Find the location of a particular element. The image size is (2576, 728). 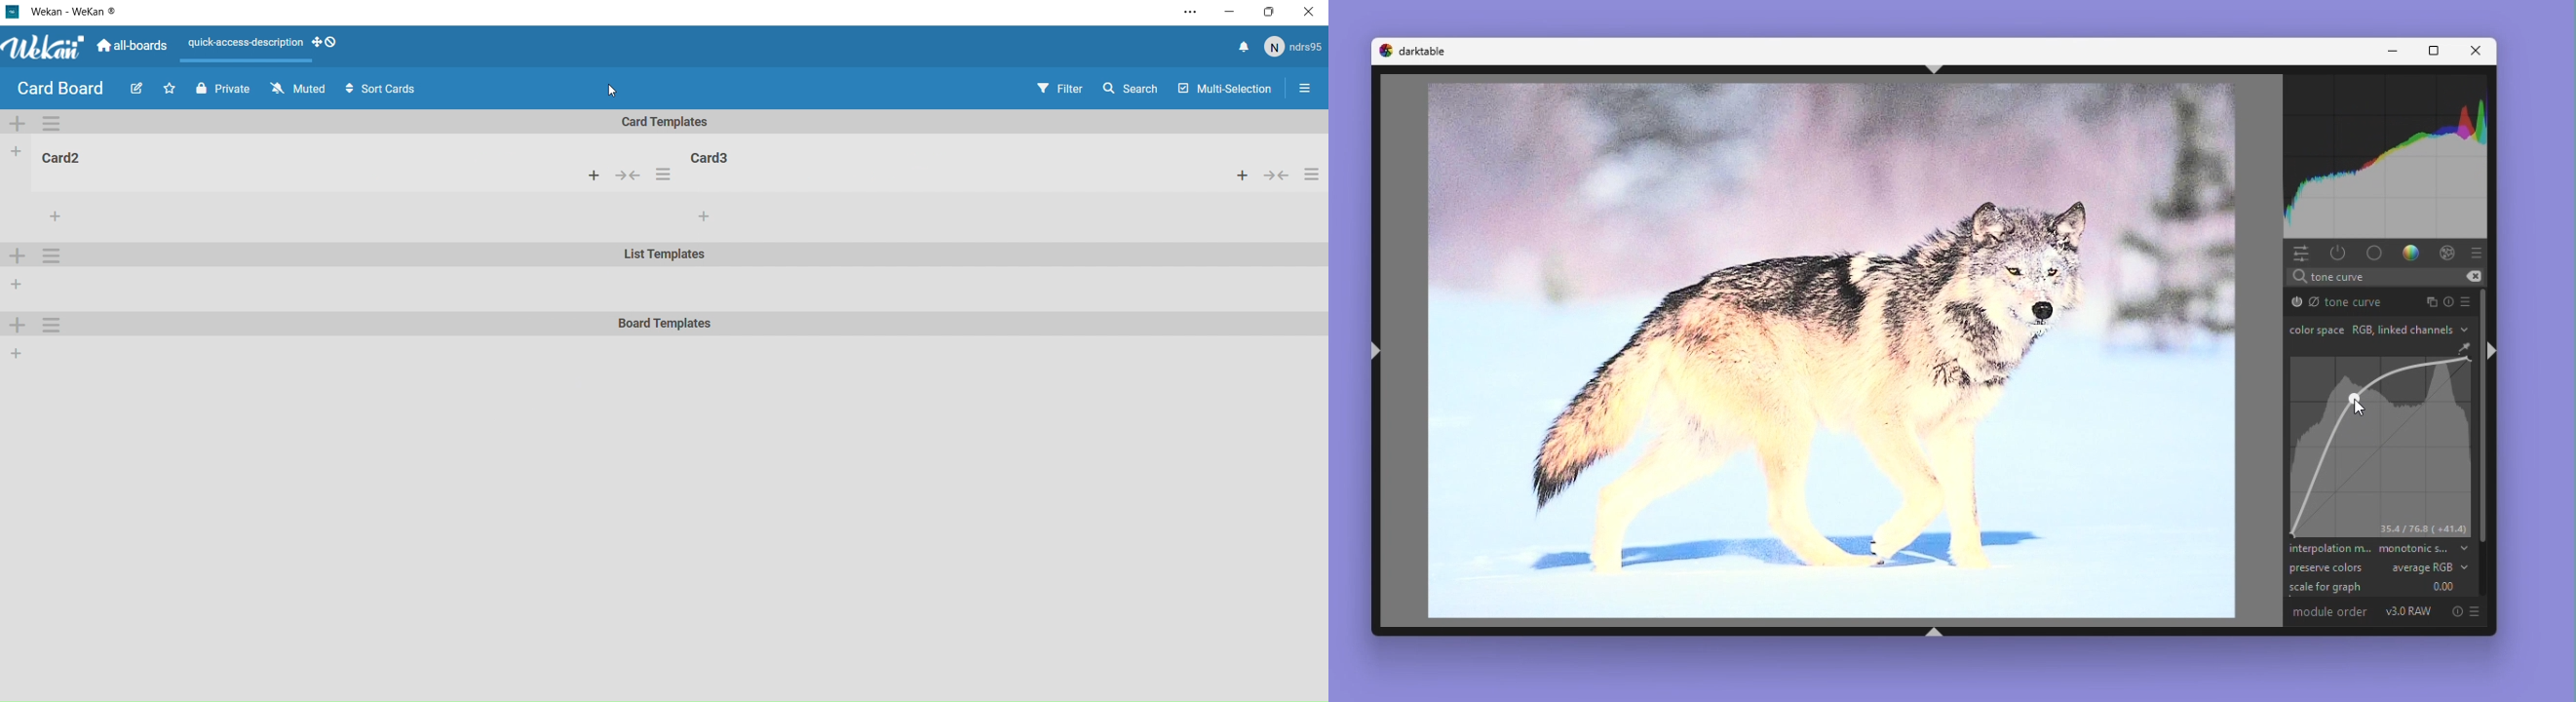

V3.0 RAW is located at coordinates (2408, 612).